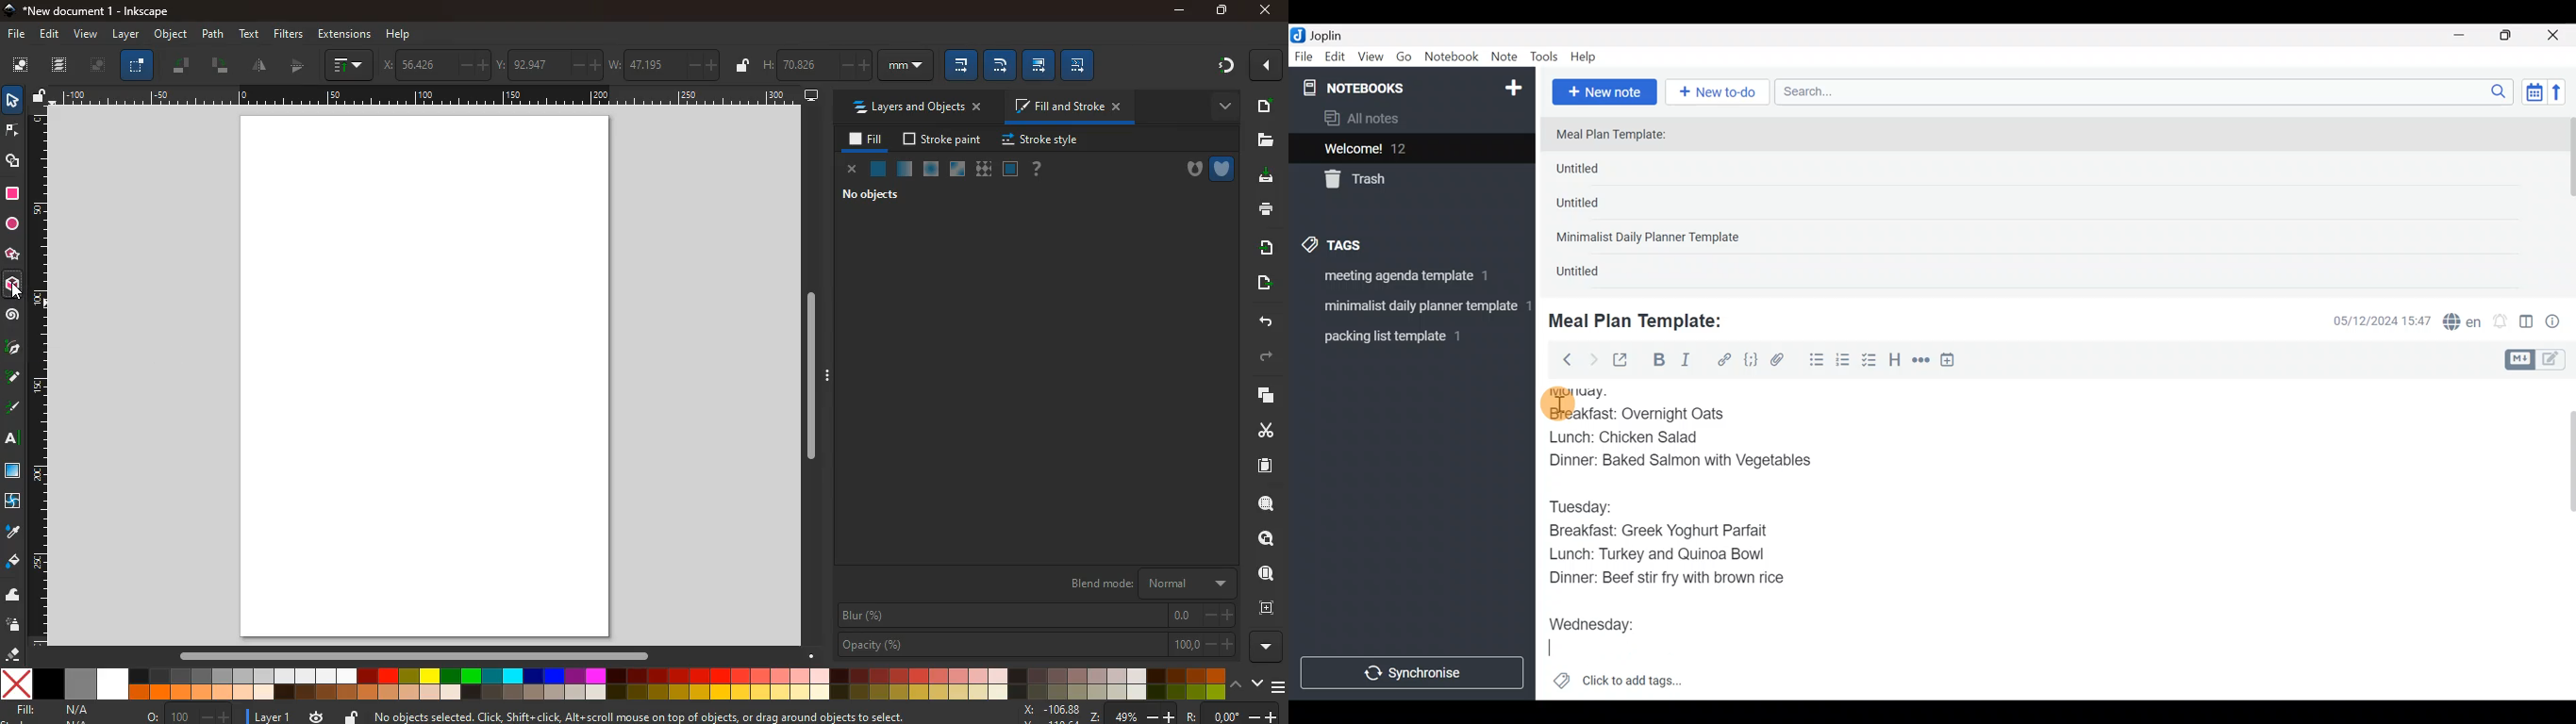 This screenshot has height=728, width=2576. What do you see at coordinates (1617, 685) in the screenshot?
I see `Click to add tags` at bounding box center [1617, 685].